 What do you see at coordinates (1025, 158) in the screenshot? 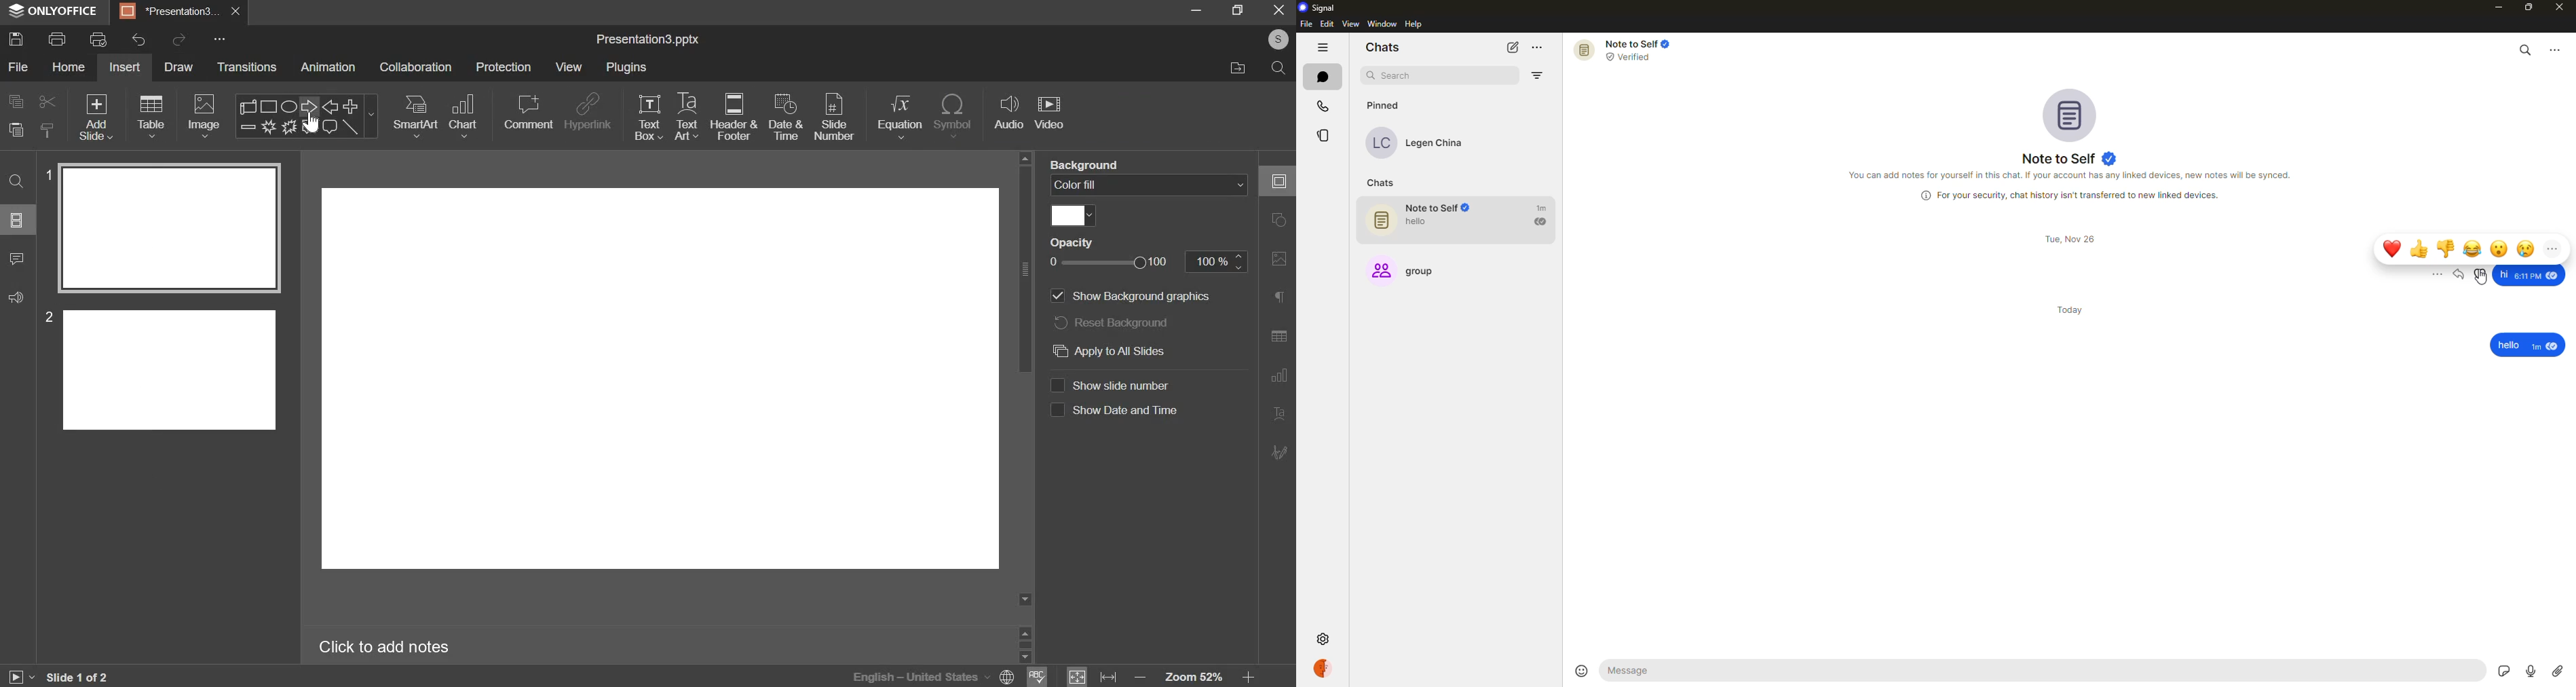
I see `Scroll up` at bounding box center [1025, 158].